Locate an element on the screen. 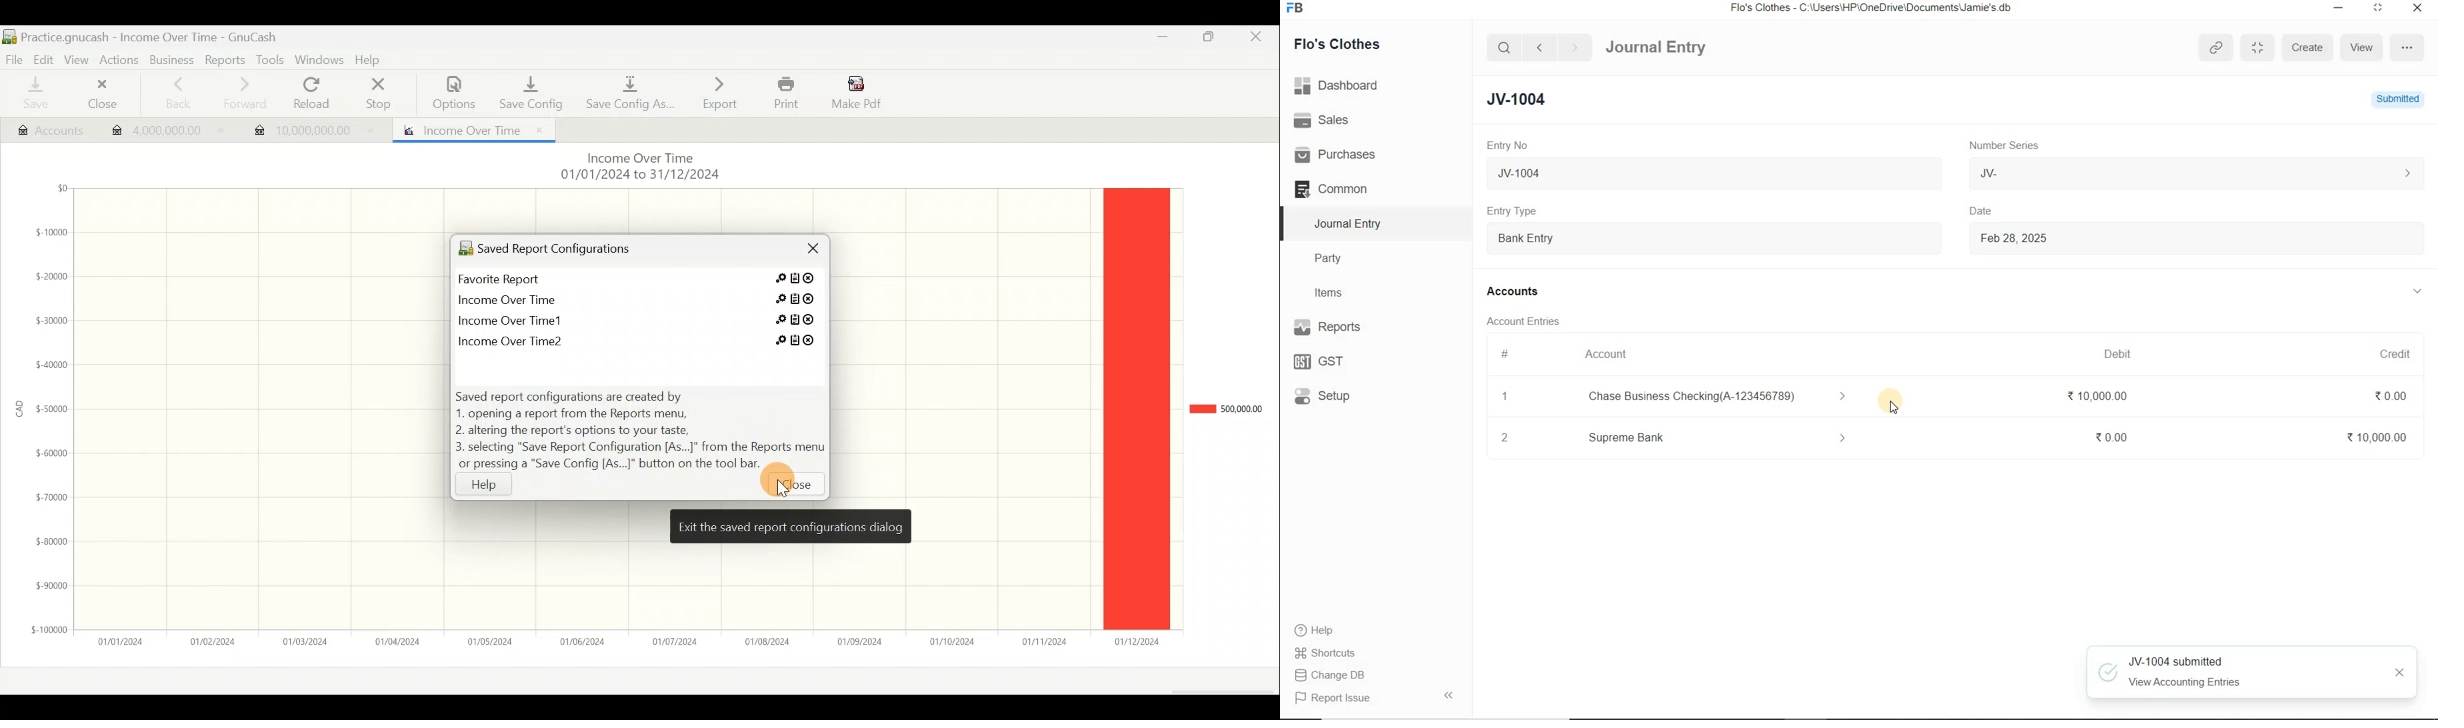 Image resolution: width=2464 pixels, height=728 pixels. ₹0.00 is located at coordinates (2107, 435).